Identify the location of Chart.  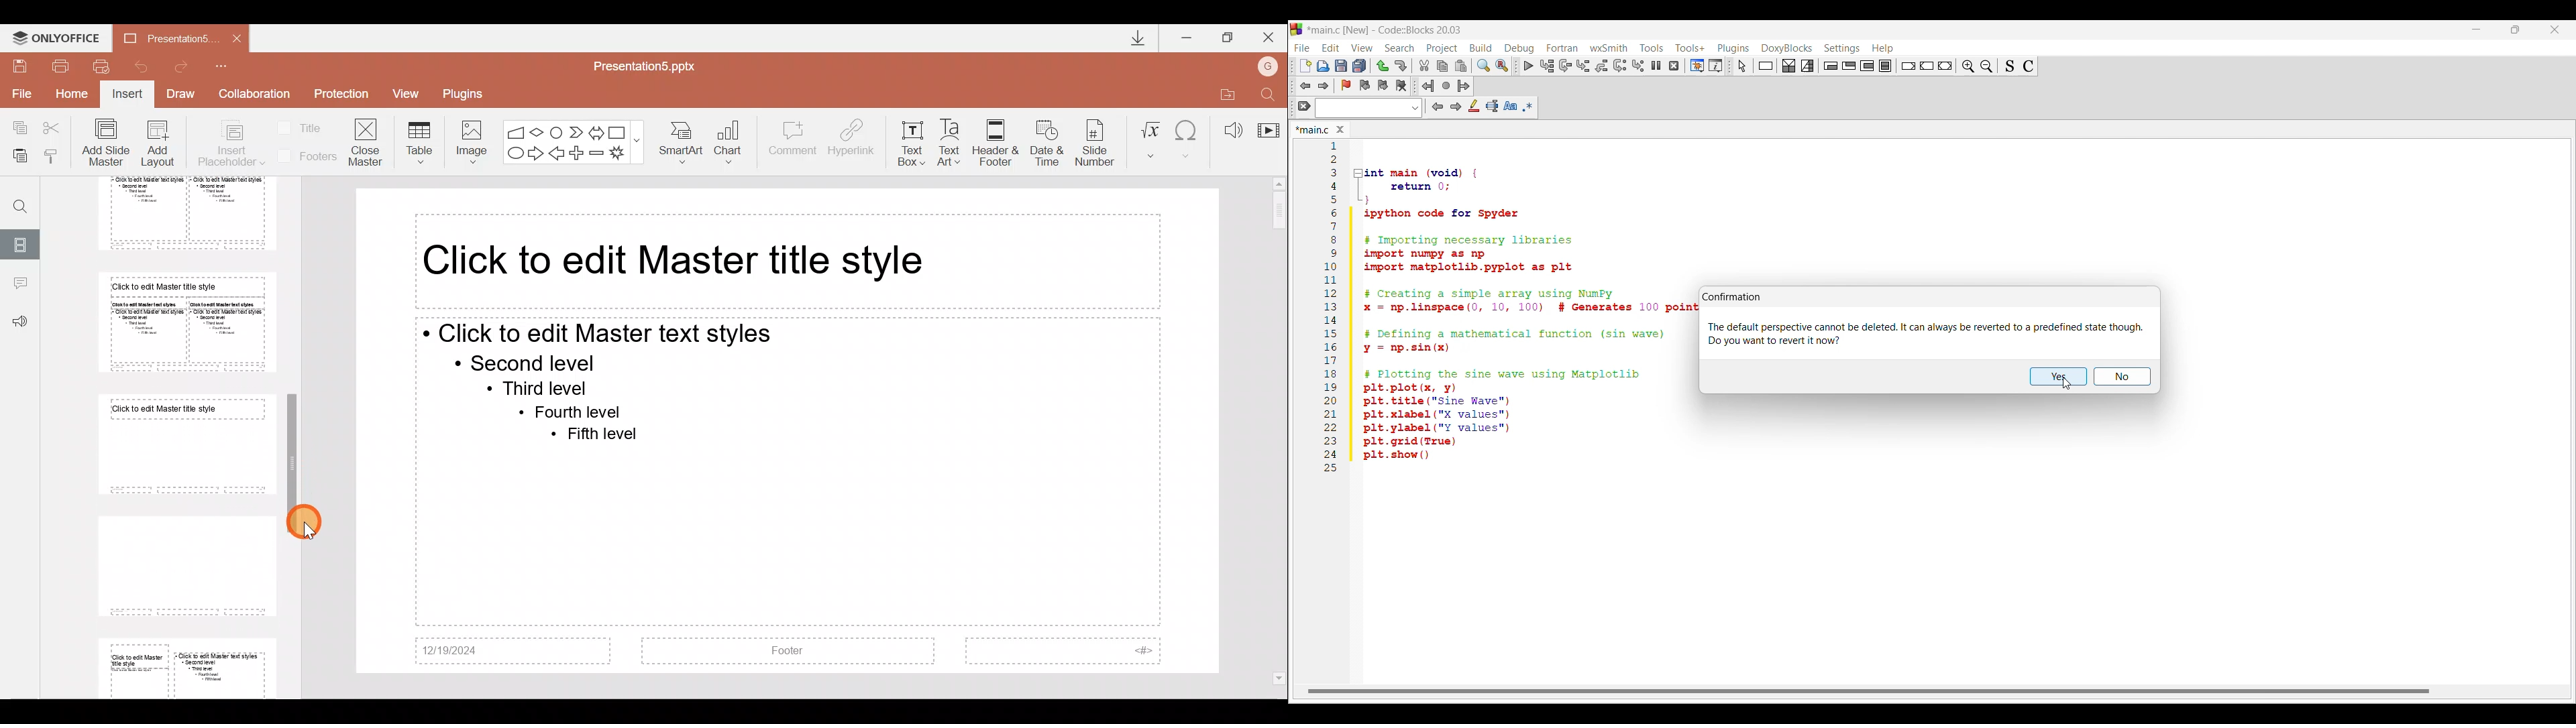
(737, 143).